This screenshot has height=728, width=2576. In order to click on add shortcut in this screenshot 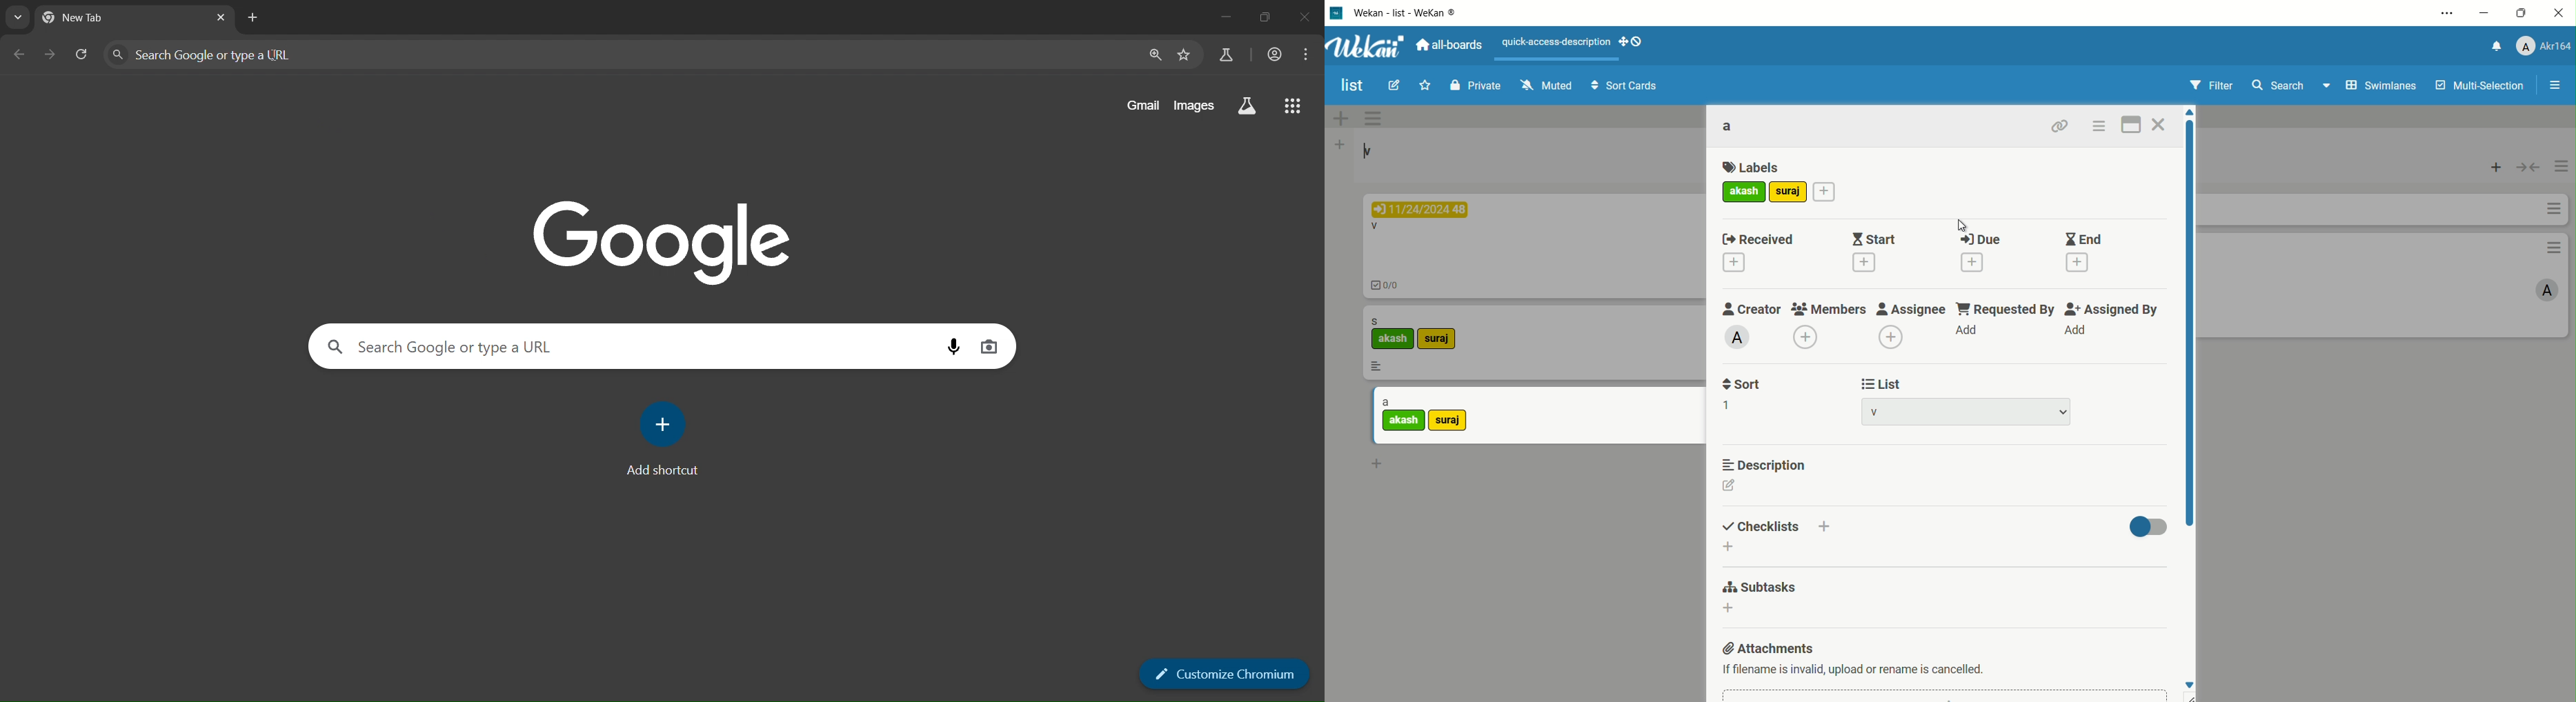, I will do `click(665, 435)`.